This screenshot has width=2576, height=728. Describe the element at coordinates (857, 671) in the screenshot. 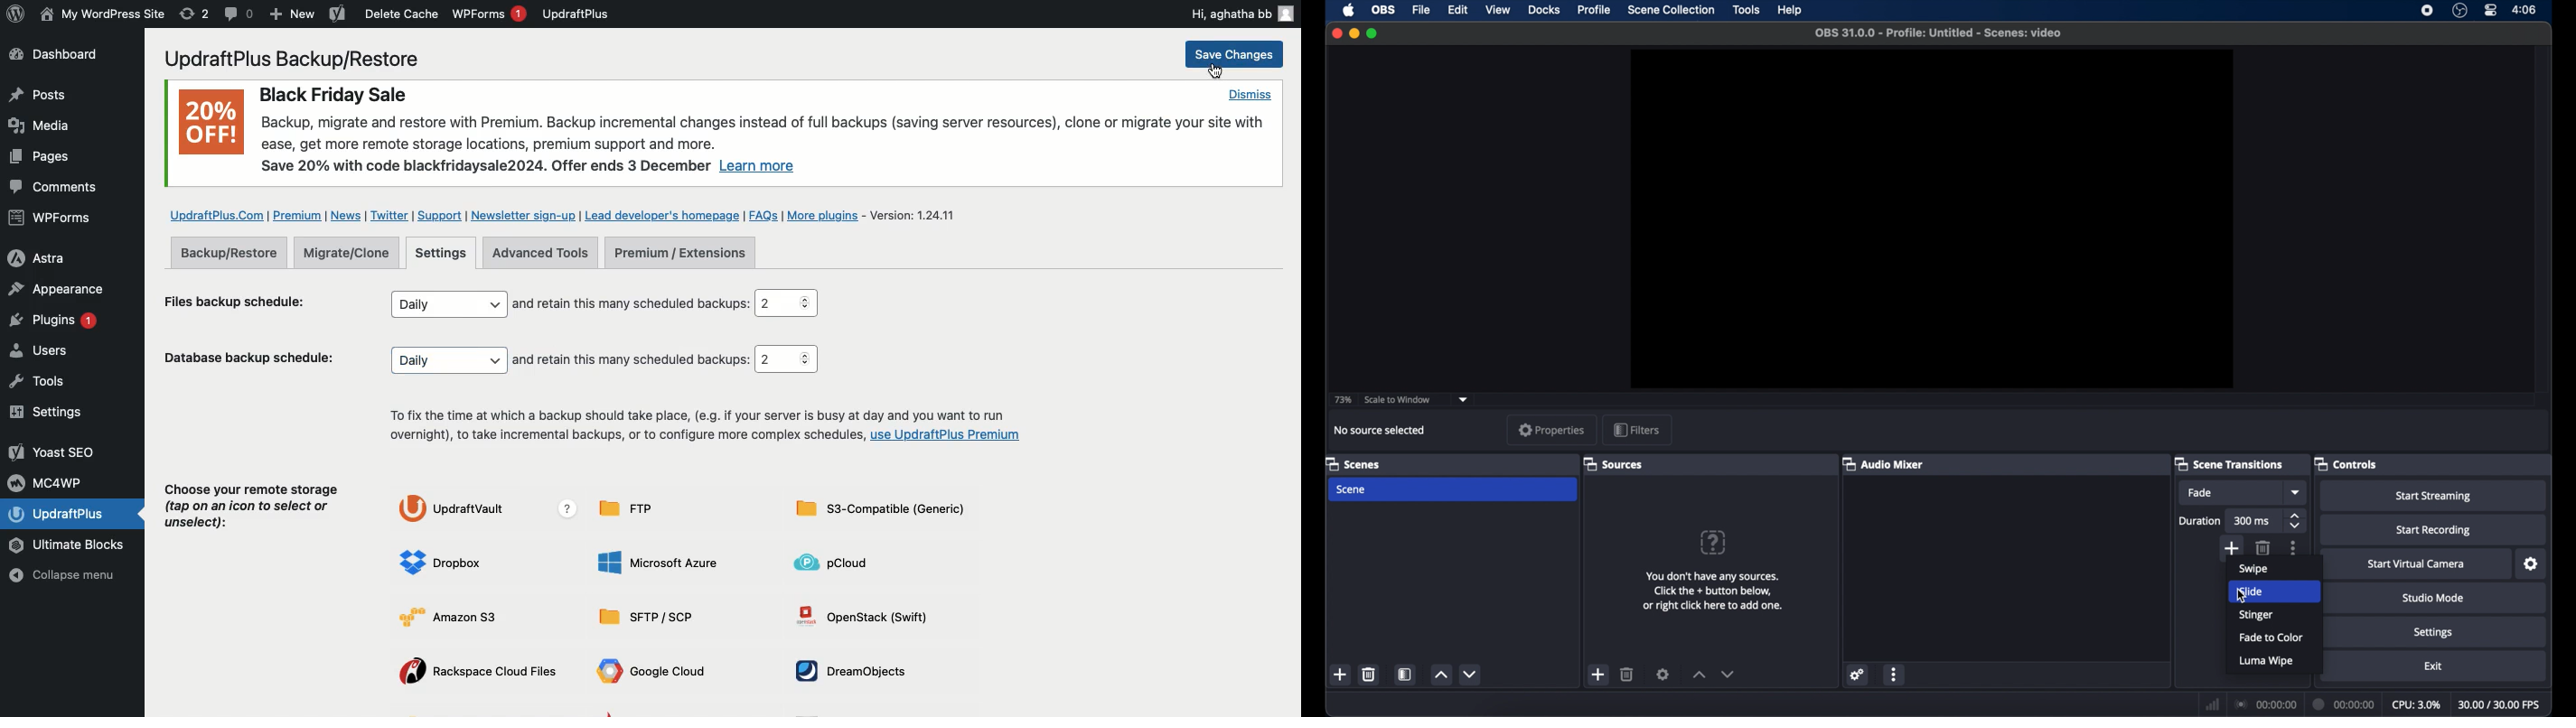

I see `DreamObjects` at that location.